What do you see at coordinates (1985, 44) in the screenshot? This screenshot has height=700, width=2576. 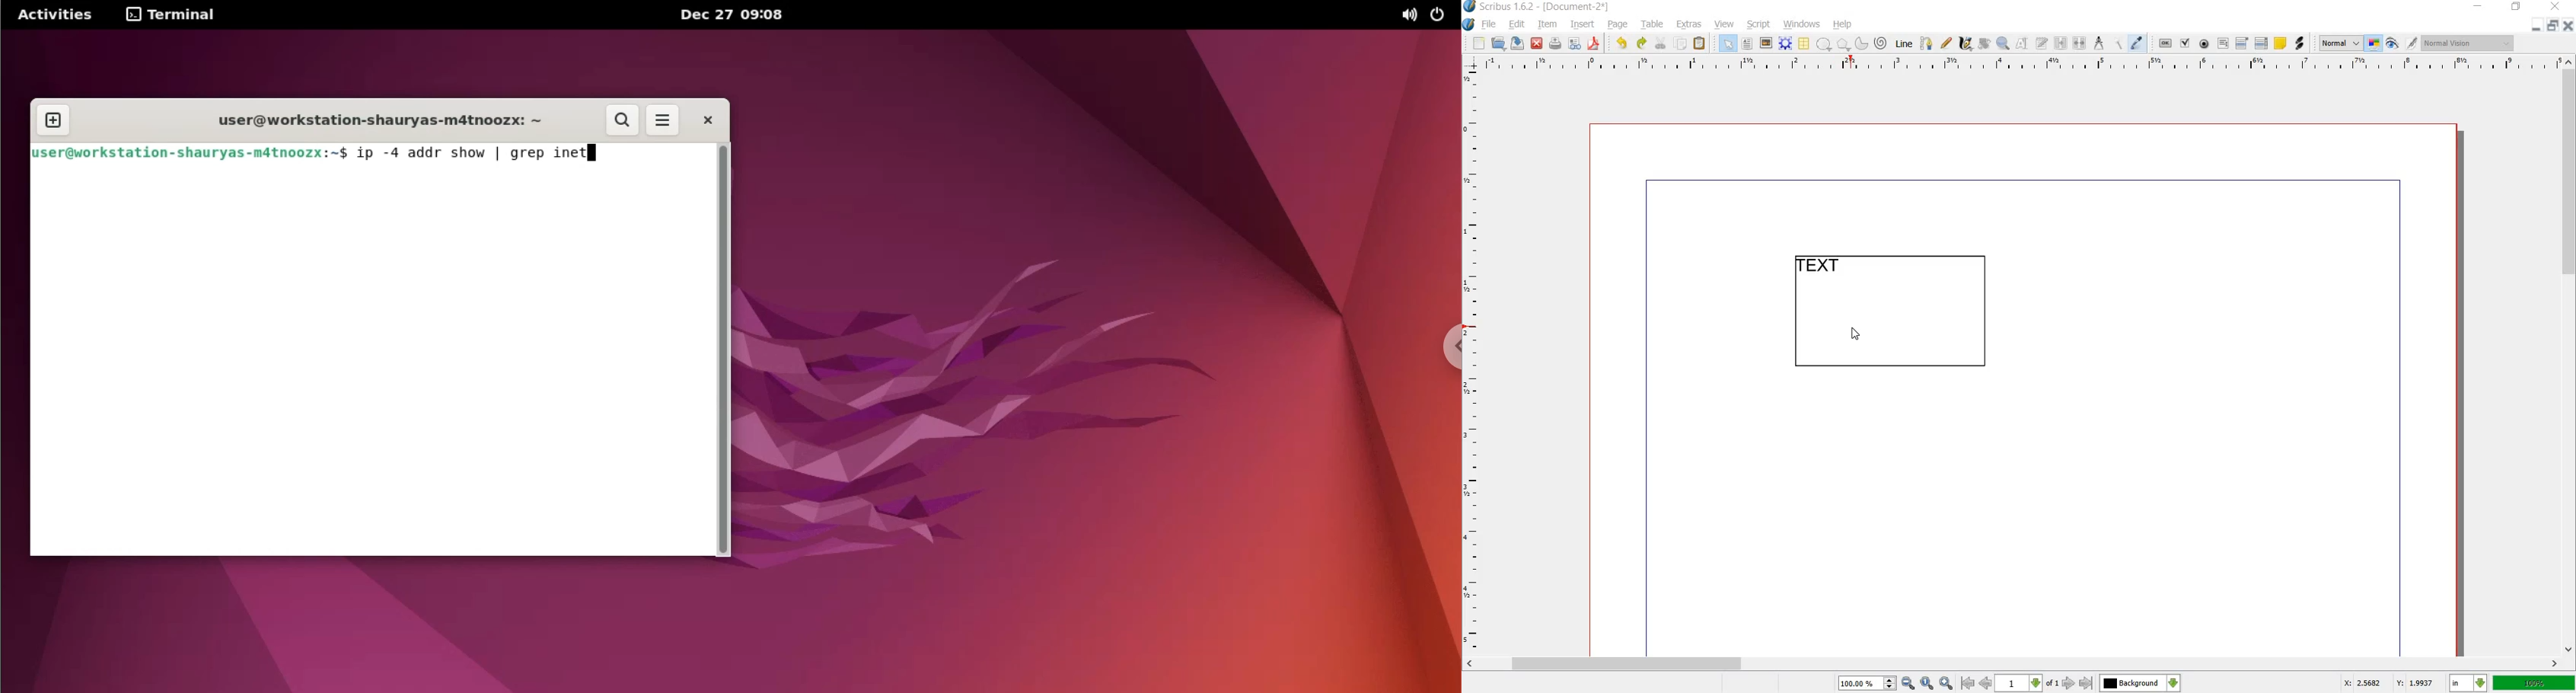 I see `rotate item` at bounding box center [1985, 44].